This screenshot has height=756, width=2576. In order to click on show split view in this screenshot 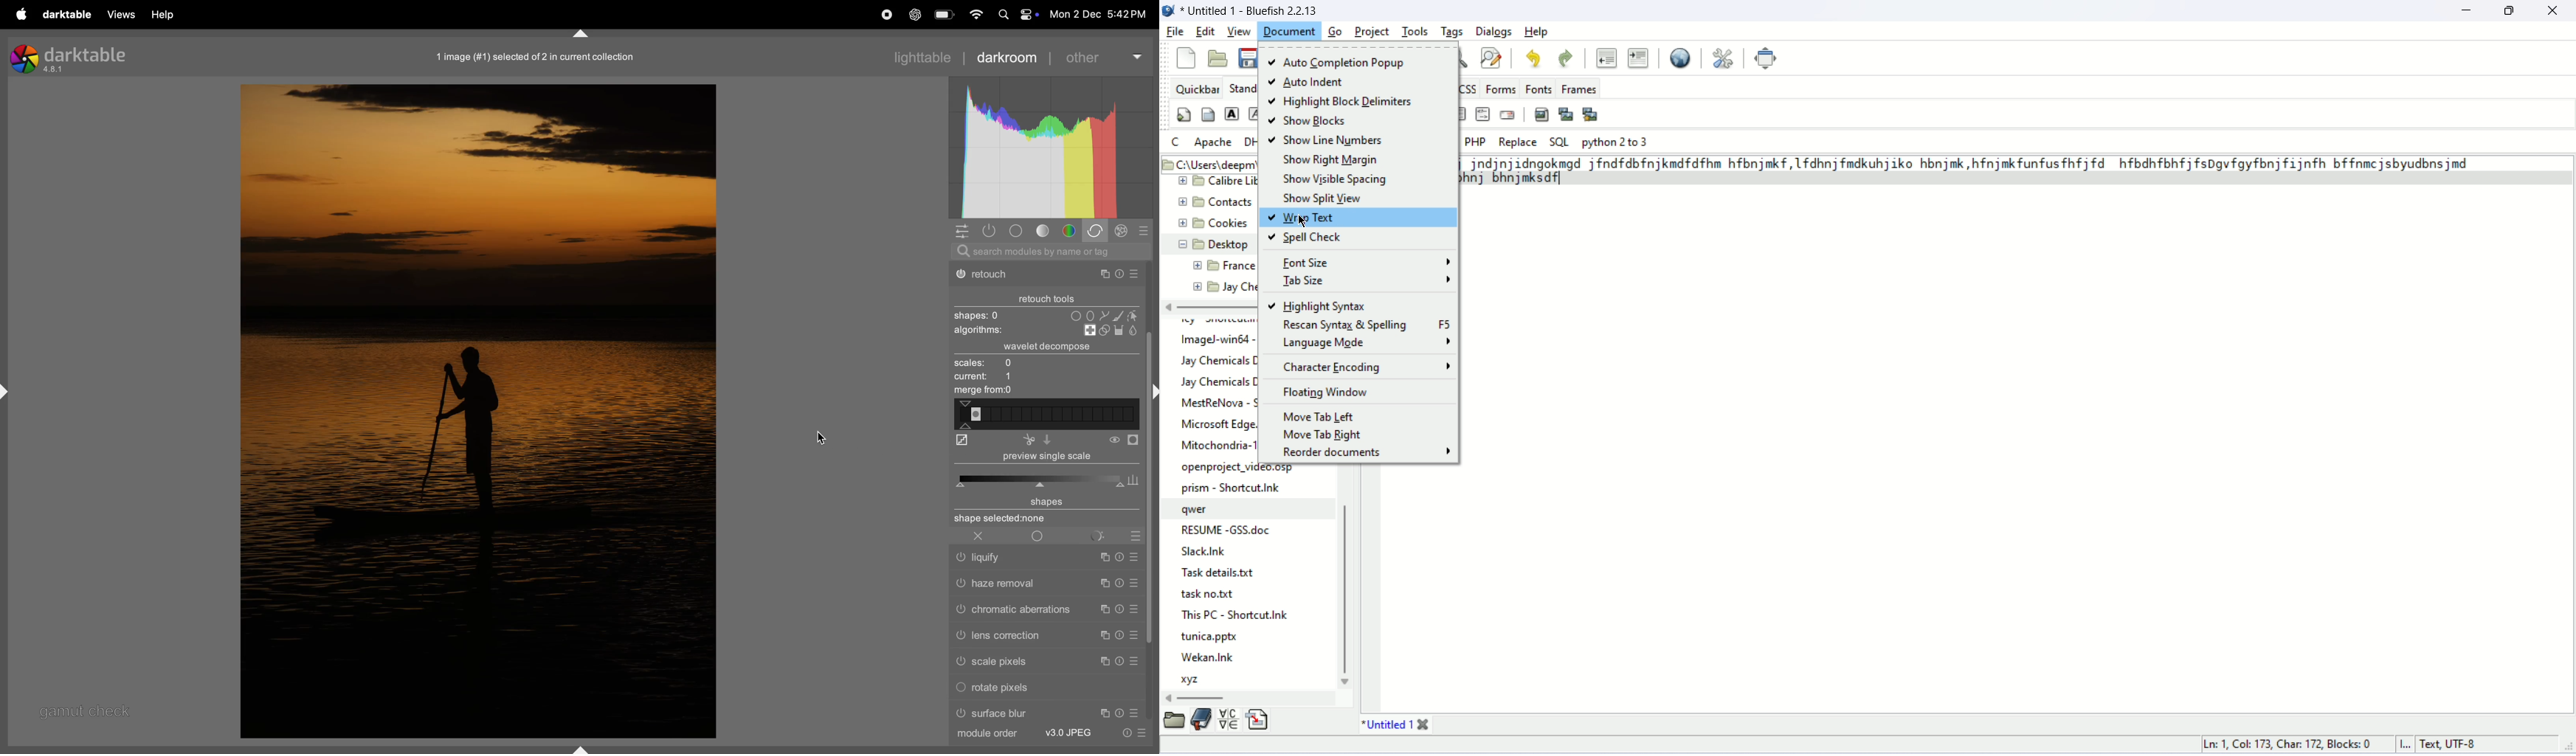, I will do `click(1322, 199)`.